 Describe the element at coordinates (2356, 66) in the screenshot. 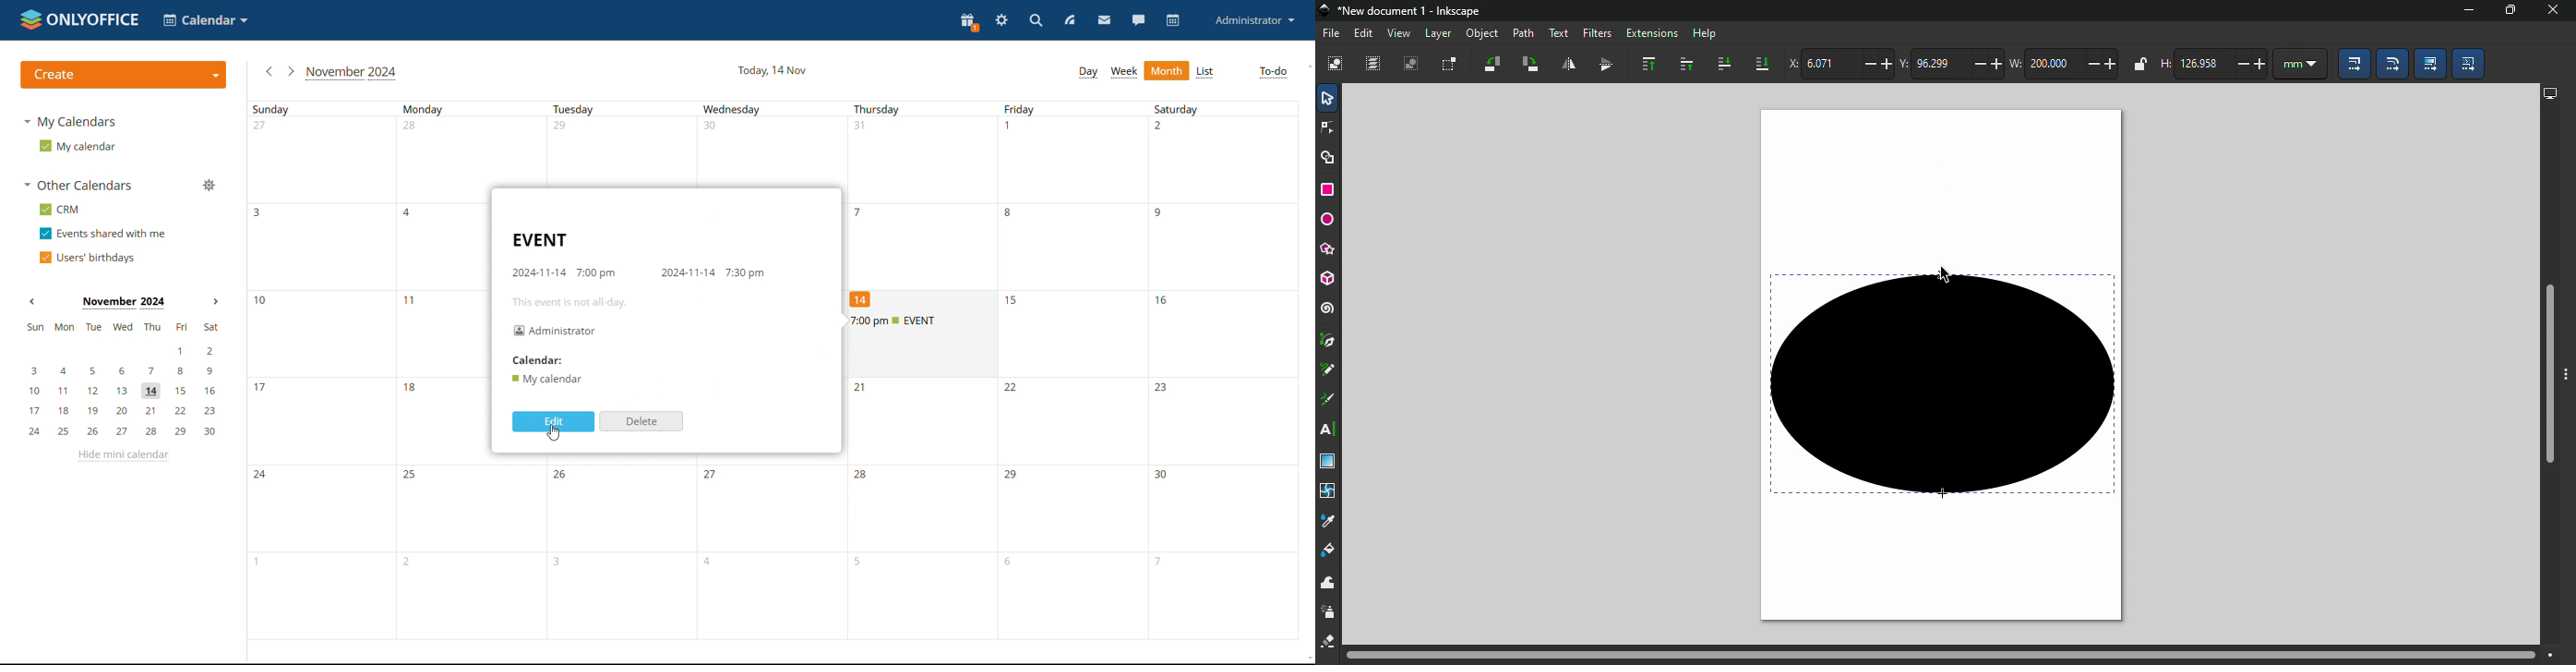

I see `When scaling objects, scale the stroke width by the same proportion` at that location.